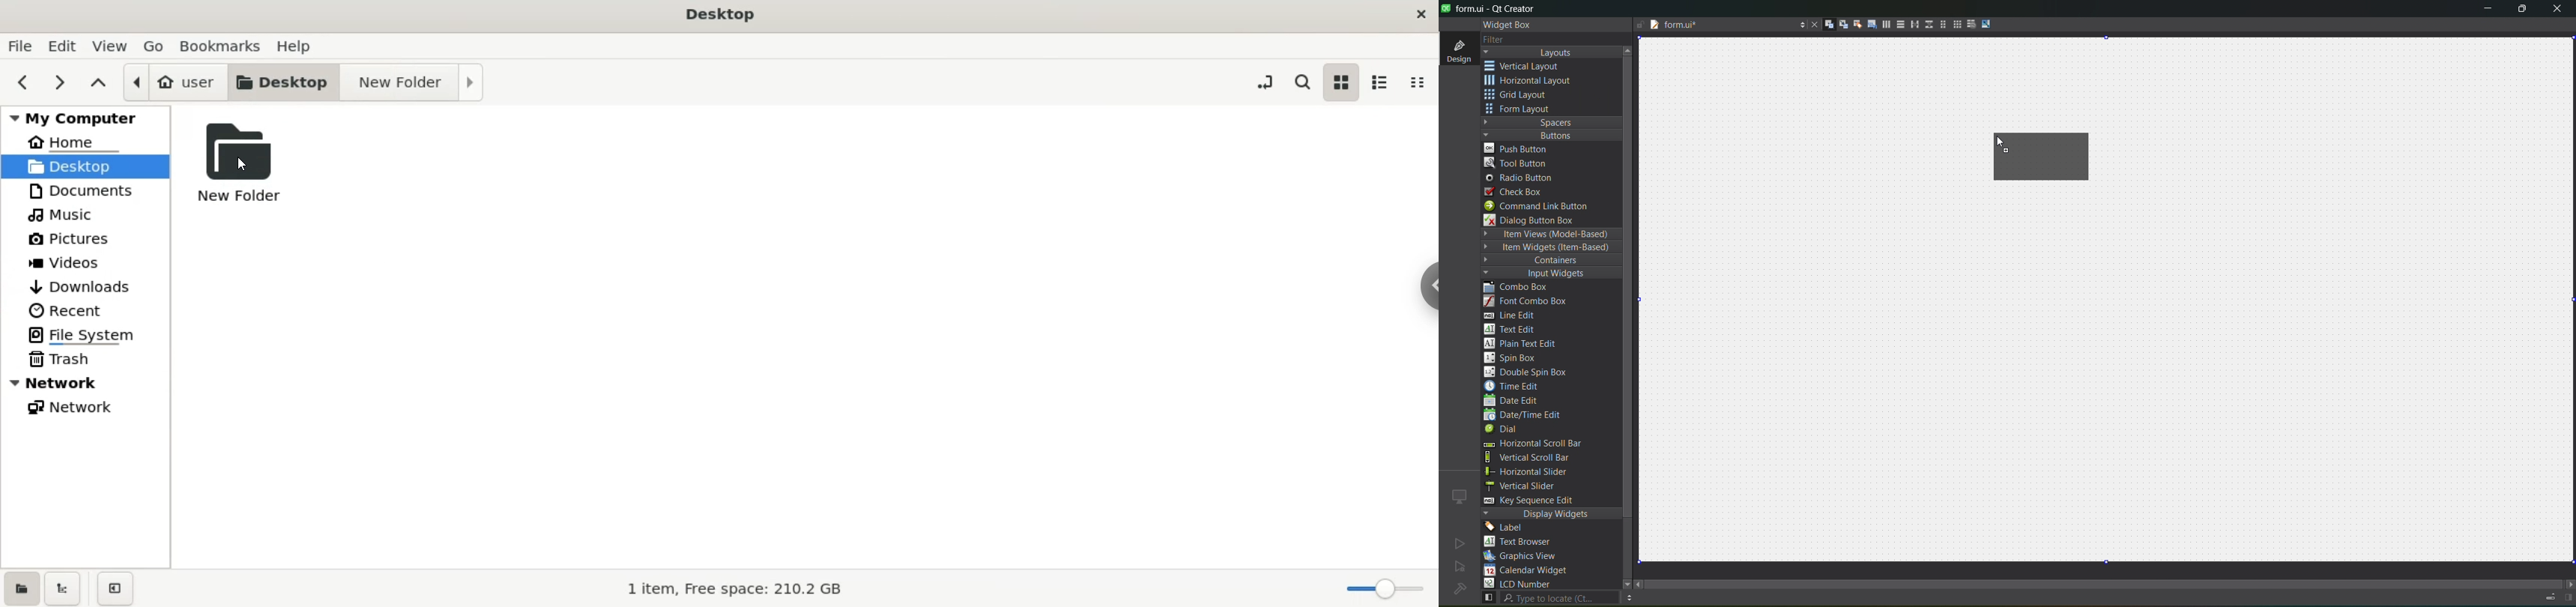 Image resolution: width=2576 pixels, height=616 pixels. I want to click on zoom, so click(1379, 585).